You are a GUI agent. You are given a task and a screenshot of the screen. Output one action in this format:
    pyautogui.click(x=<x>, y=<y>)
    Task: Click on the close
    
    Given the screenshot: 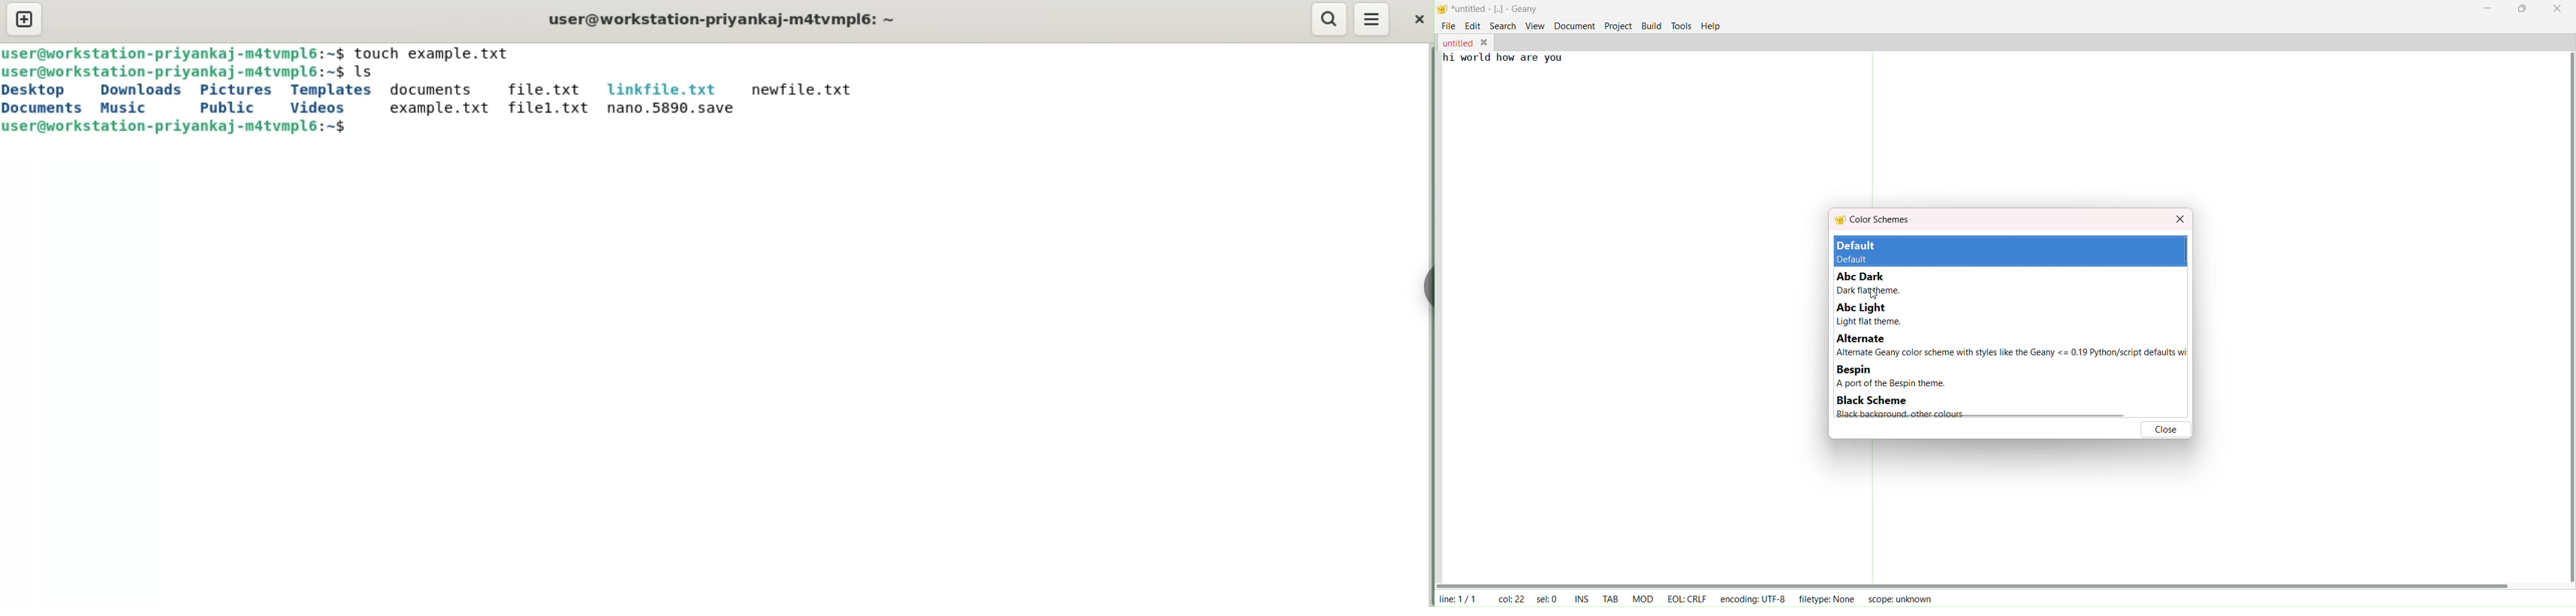 What is the action you would take?
    pyautogui.click(x=2181, y=220)
    